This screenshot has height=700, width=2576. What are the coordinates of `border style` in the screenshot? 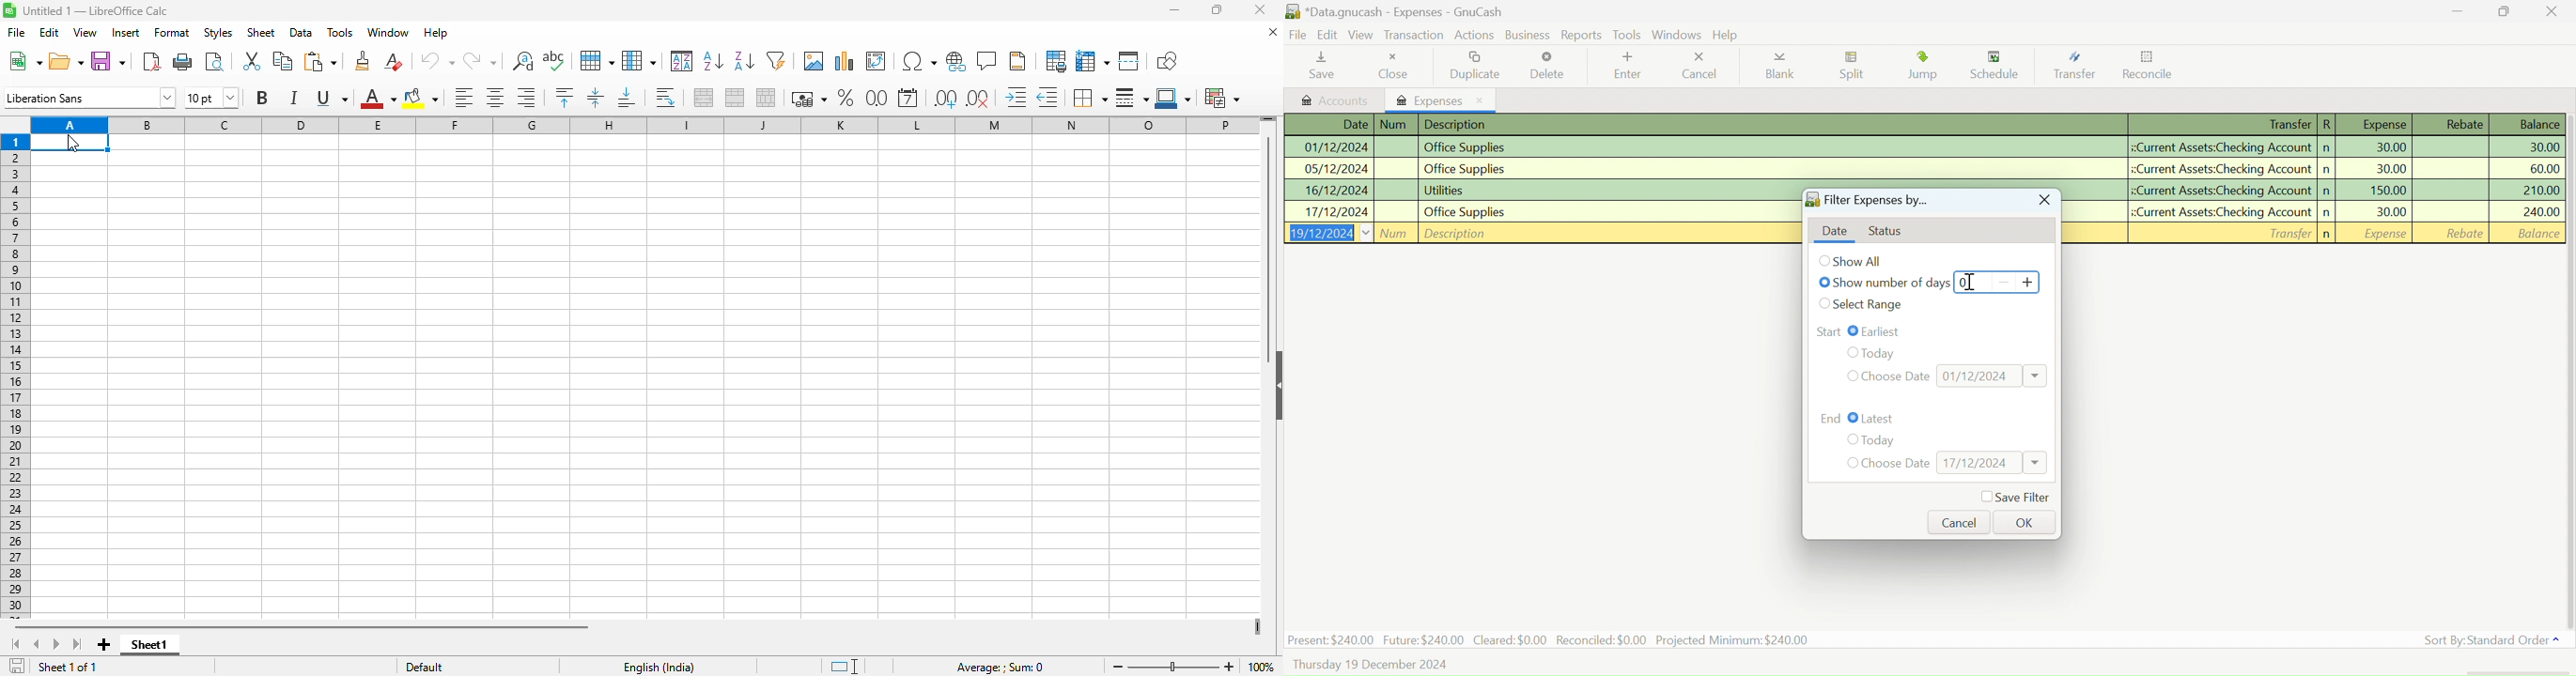 It's located at (1132, 99).